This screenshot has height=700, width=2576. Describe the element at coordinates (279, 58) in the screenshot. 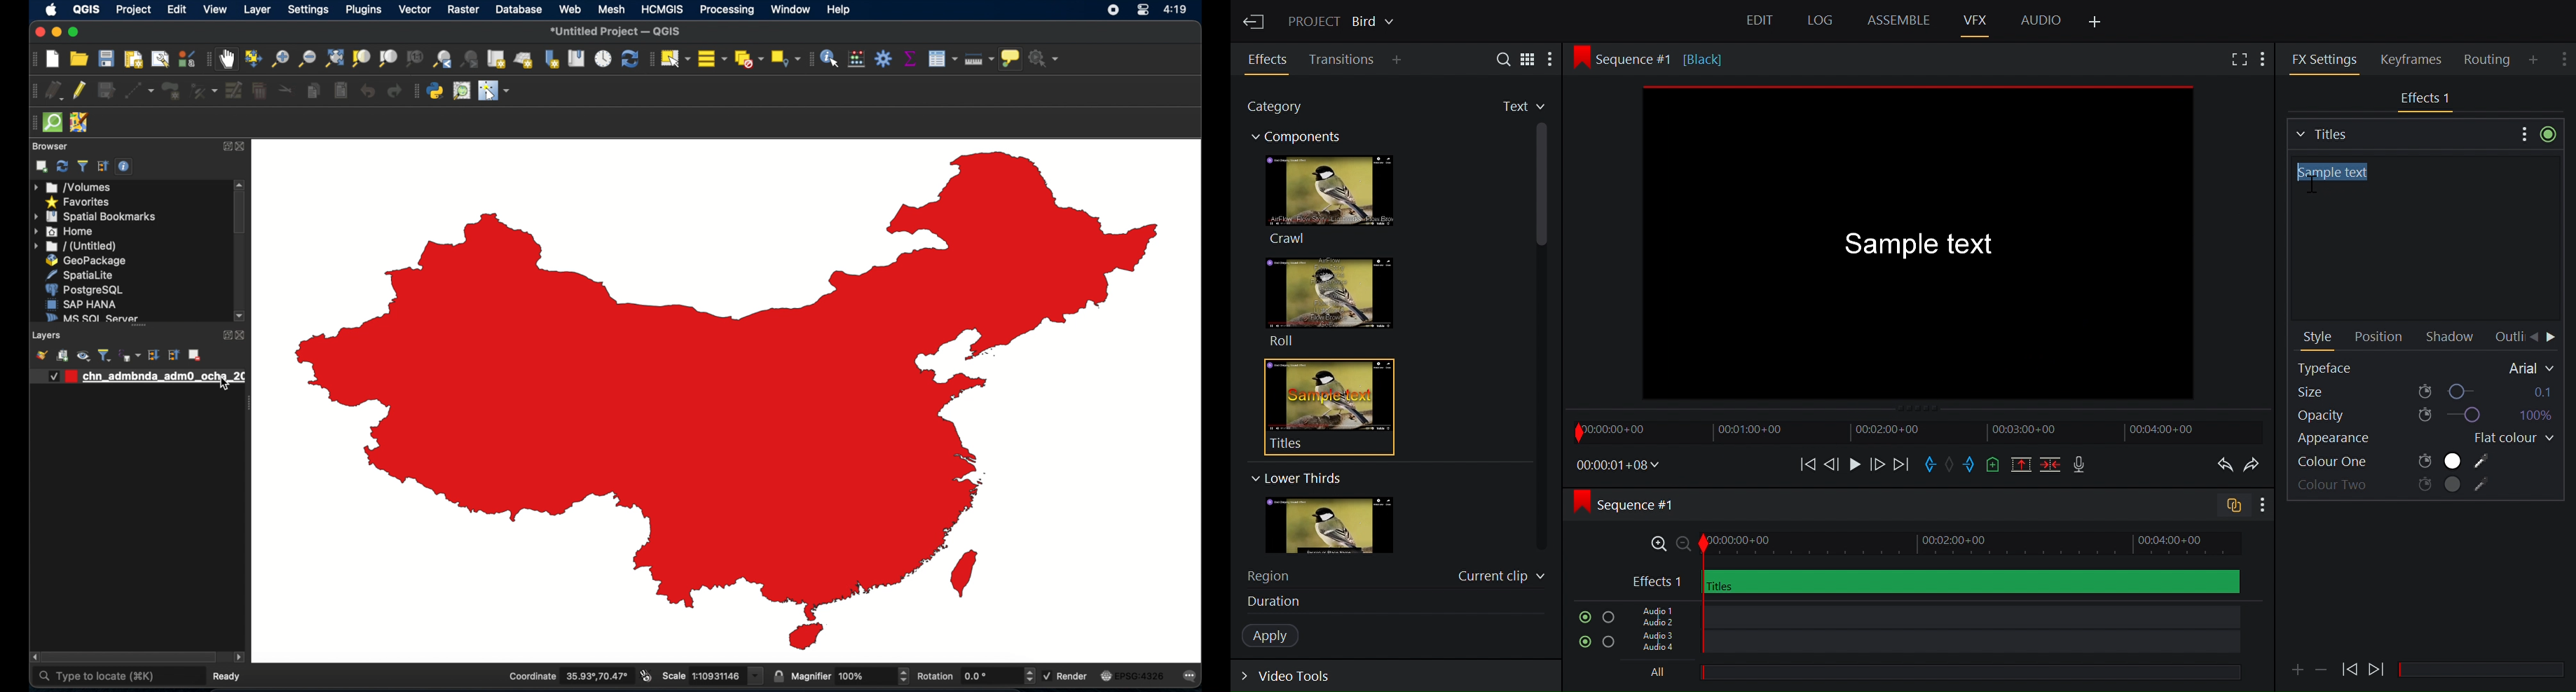

I see `zoom in` at that location.